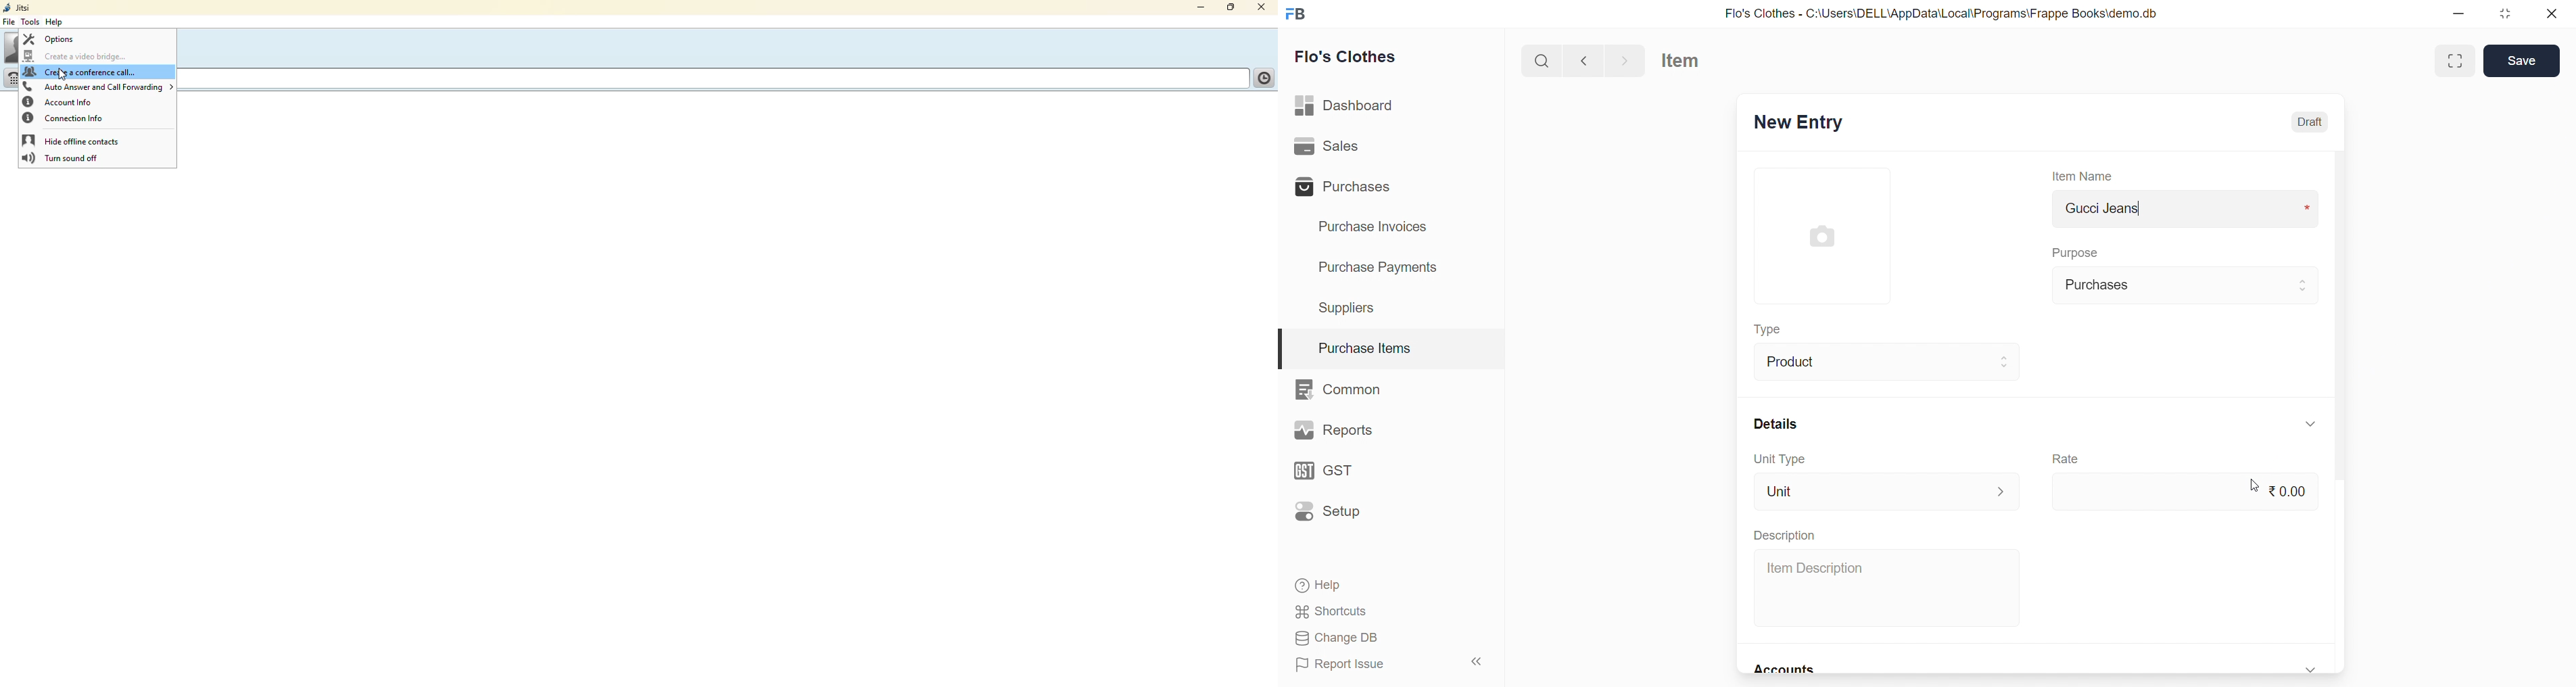  Describe the element at coordinates (1391, 344) in the screenshot. I see `Purchase Items` at that location.